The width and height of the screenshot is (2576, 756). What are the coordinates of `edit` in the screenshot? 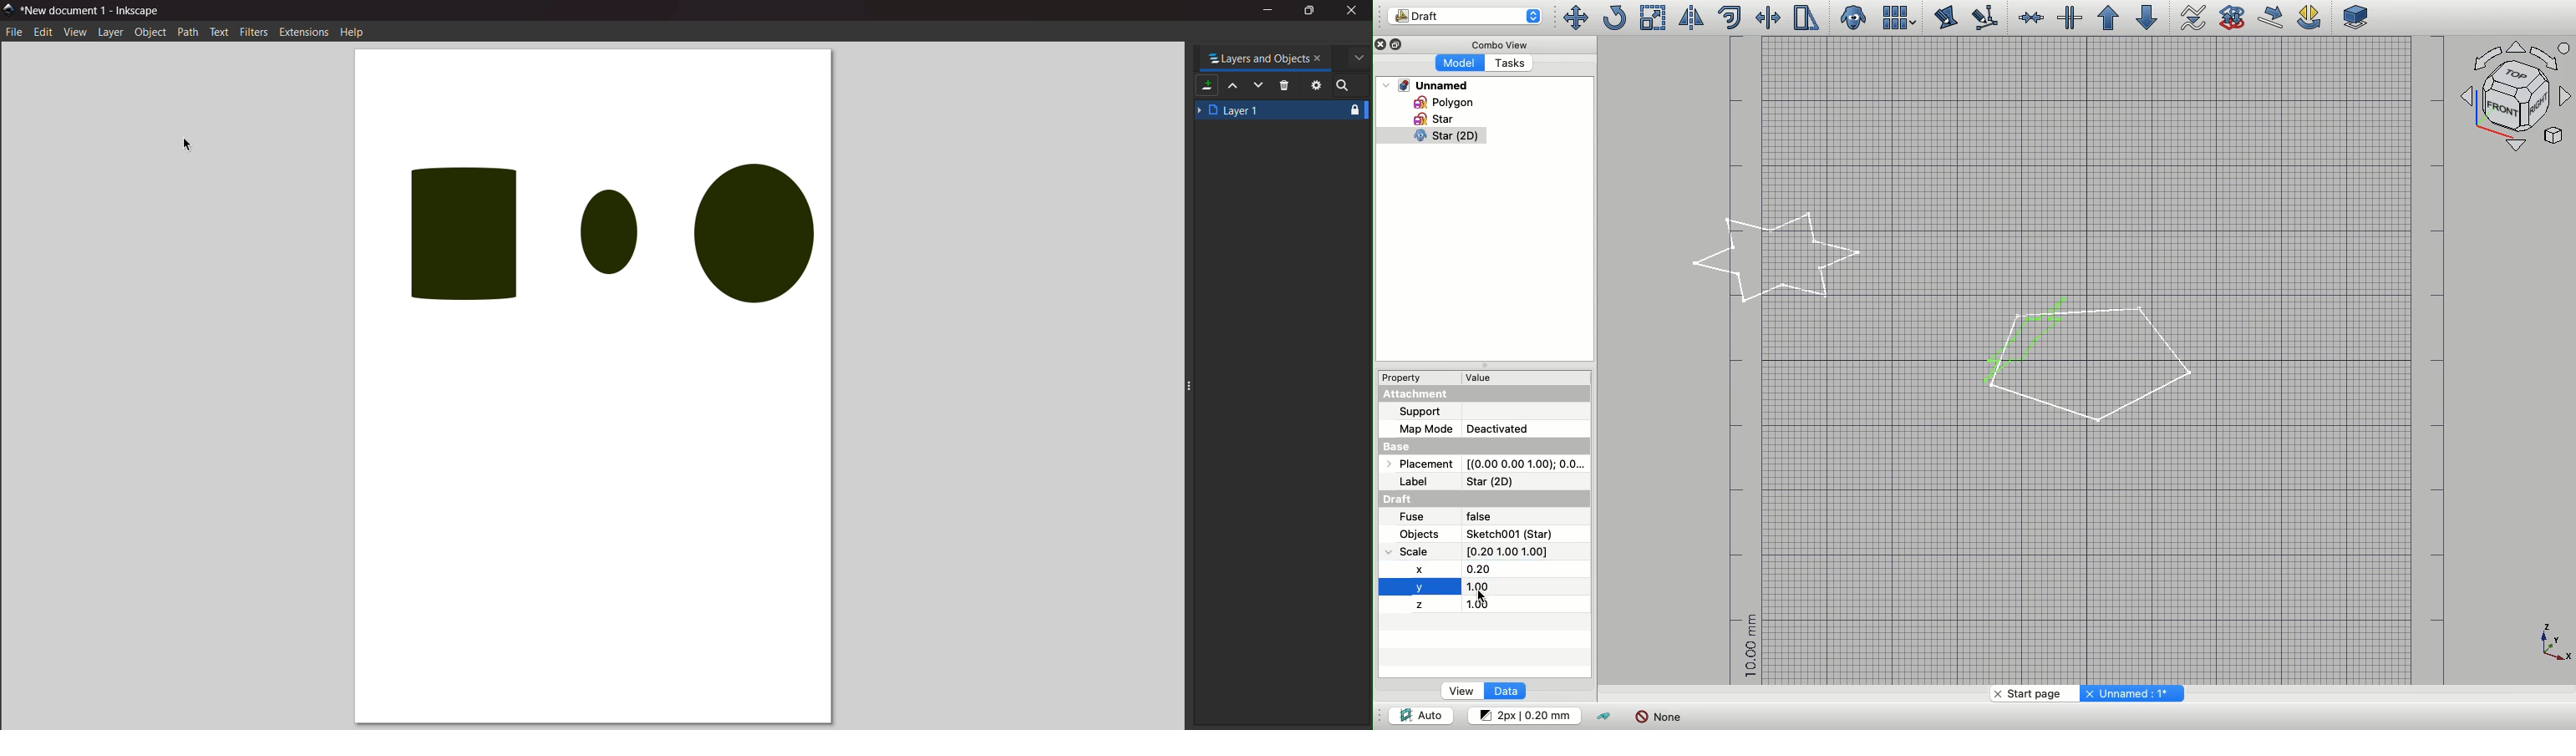 It's located at (43, 31).